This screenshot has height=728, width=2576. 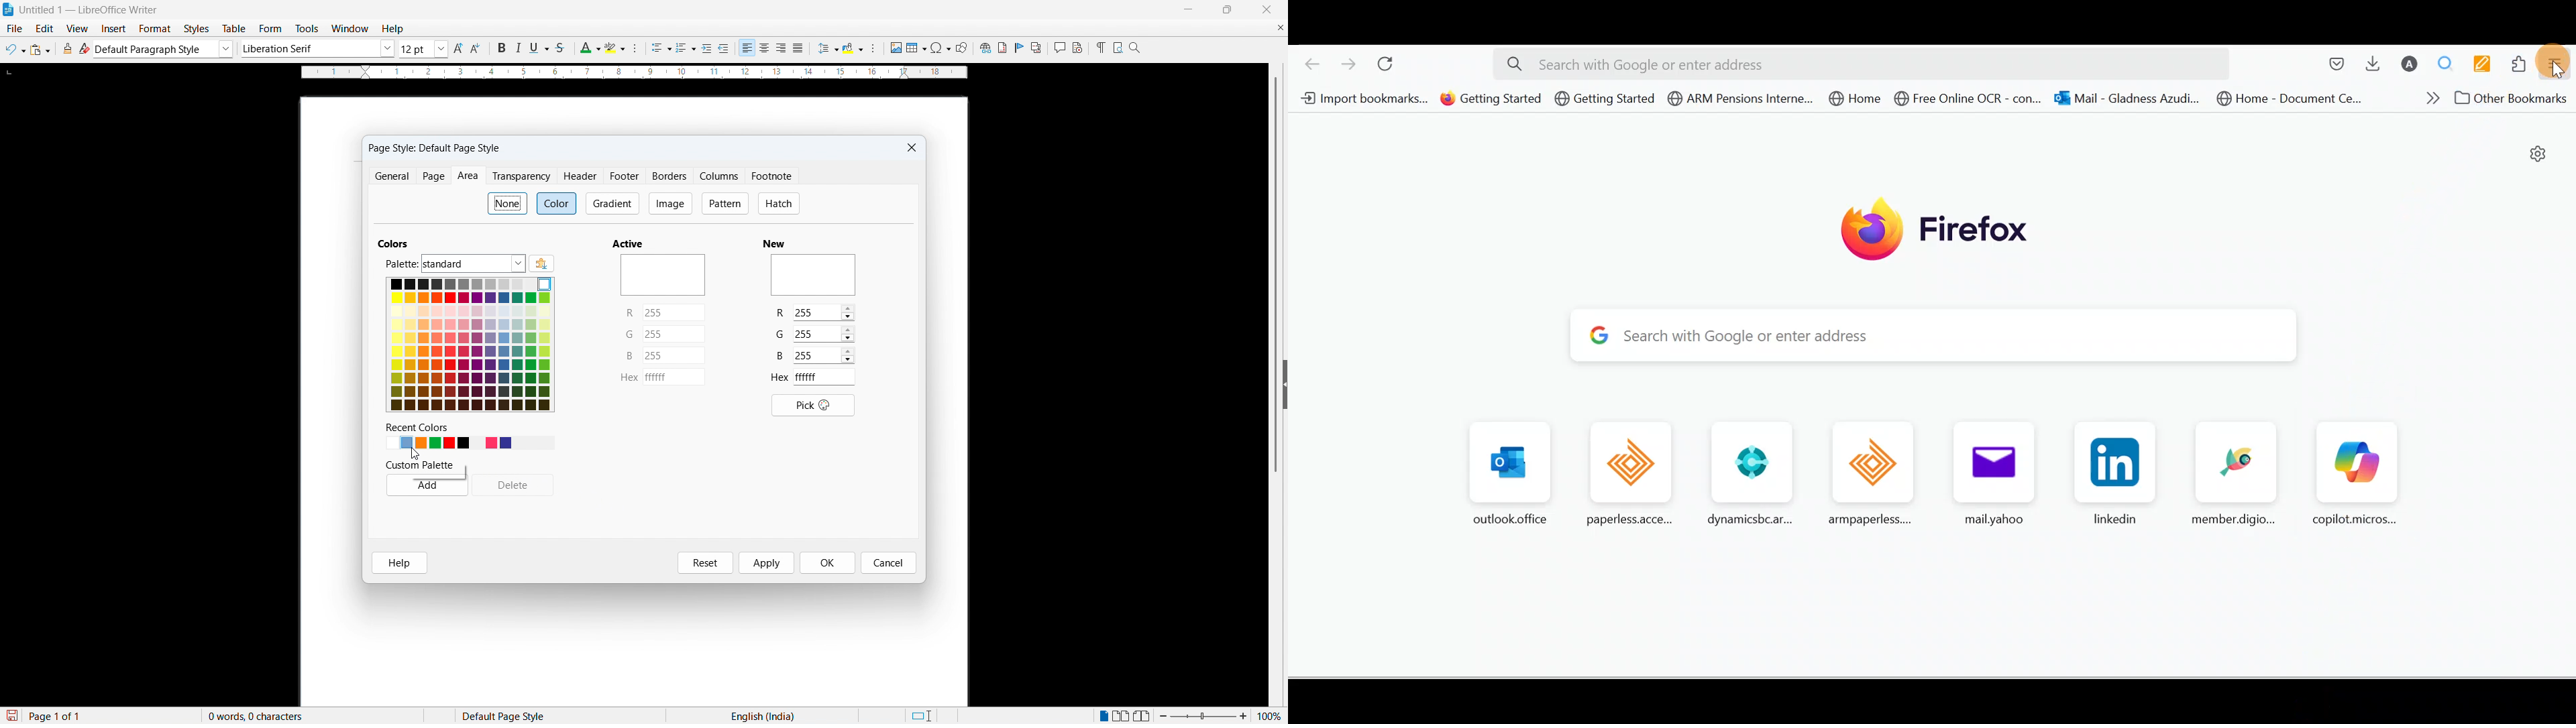 What do you see at coordinates (616, 48) in the screenshot?
I see `Character highlighting colour ` at bounding box center [616, 48].